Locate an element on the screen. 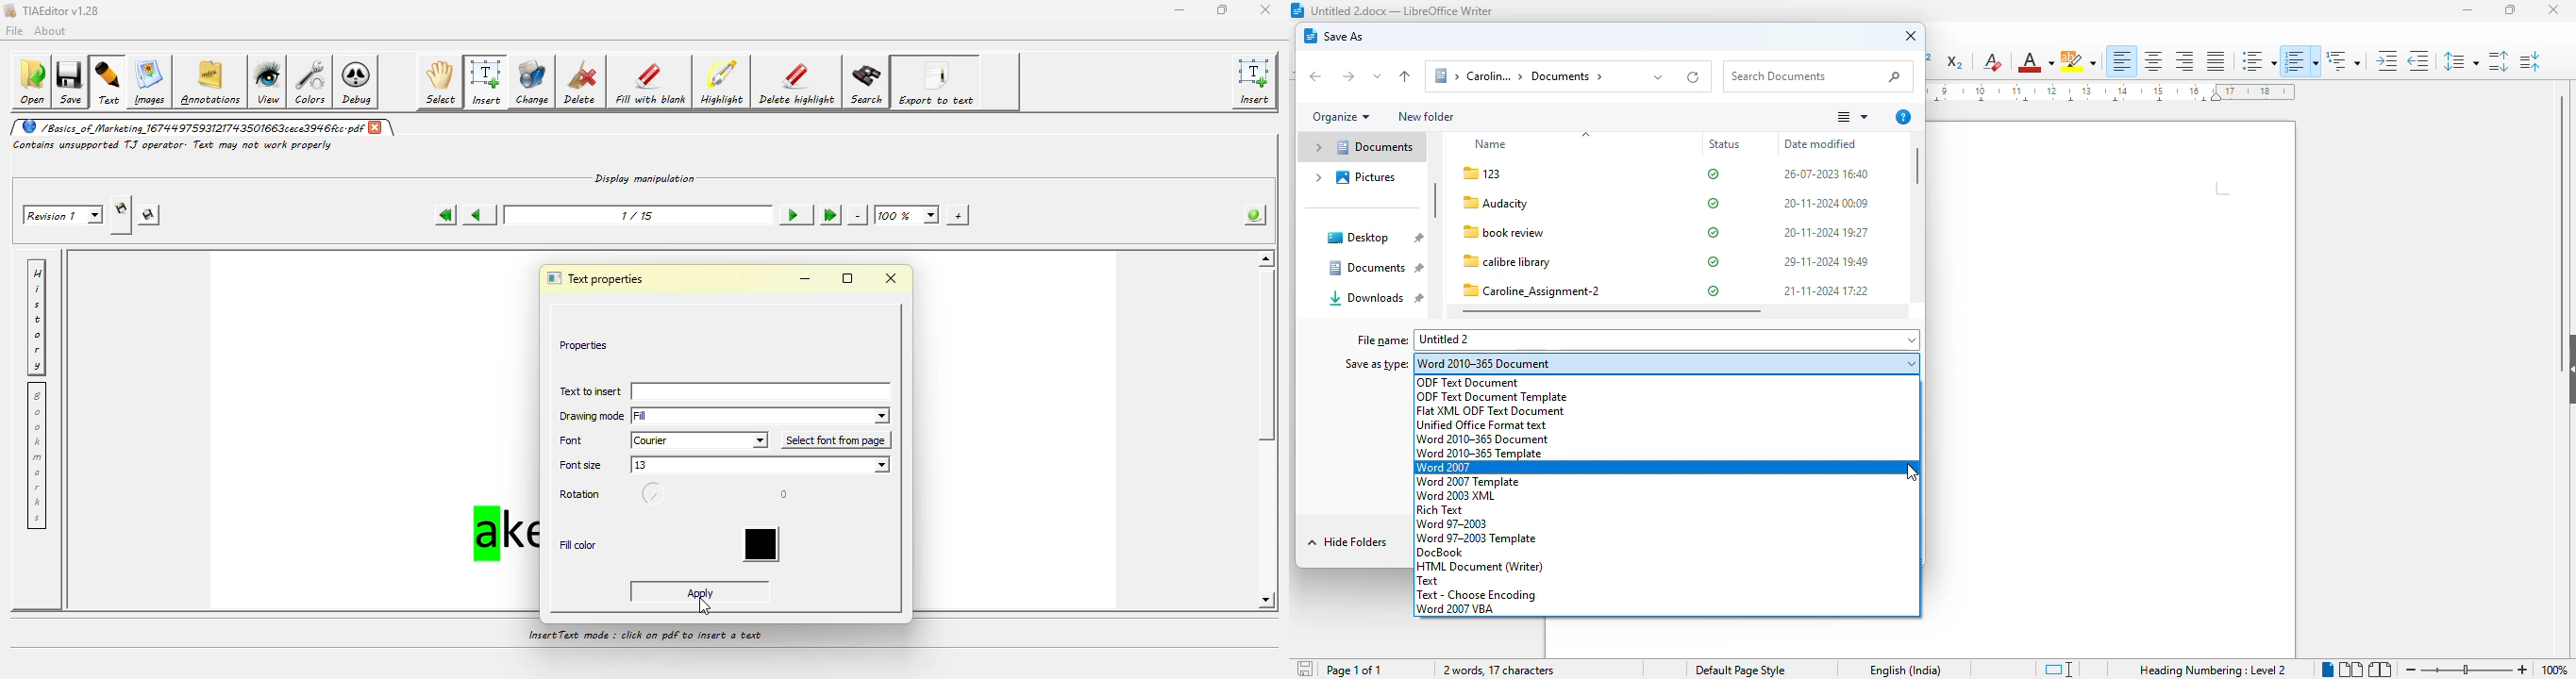 The height and width of the screenshot is (700, 2576). text is located at coordinates (1428, 582).